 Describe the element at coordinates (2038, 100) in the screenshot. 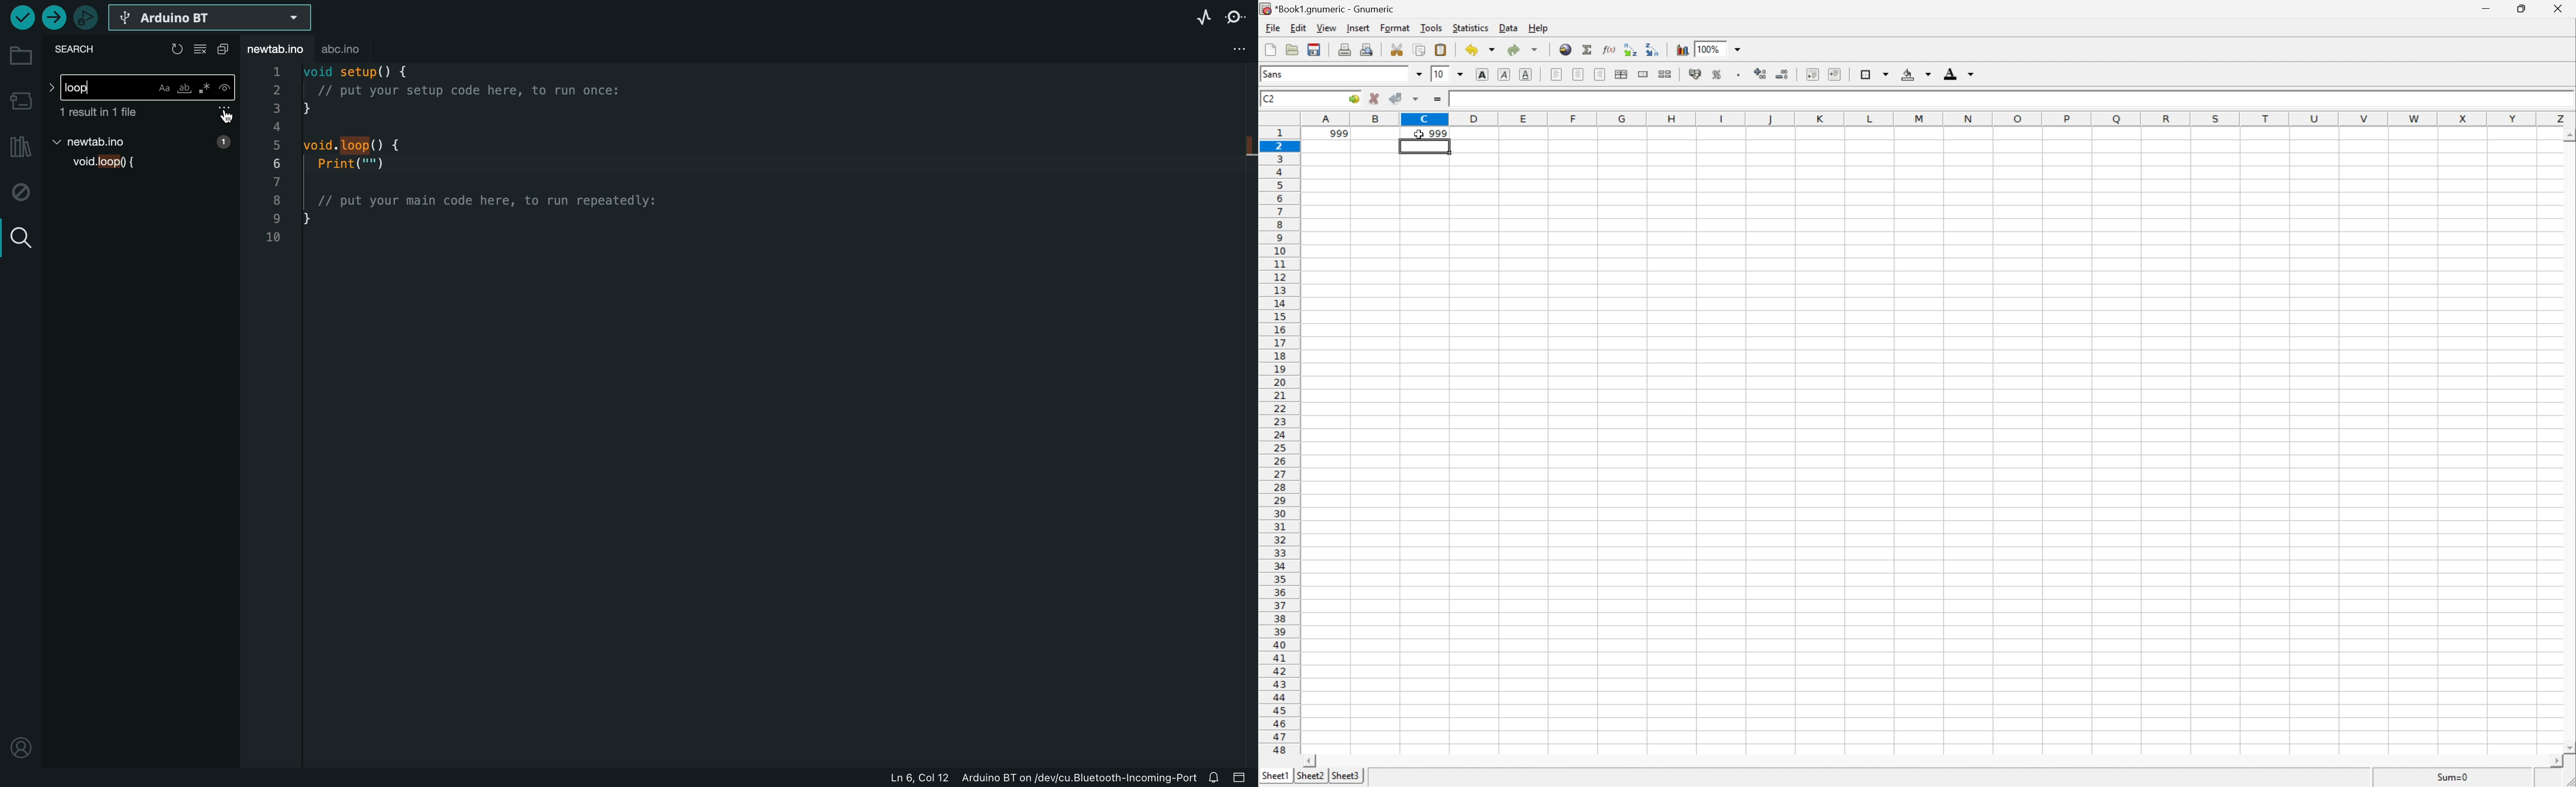

I see `Formula bar` at that location.